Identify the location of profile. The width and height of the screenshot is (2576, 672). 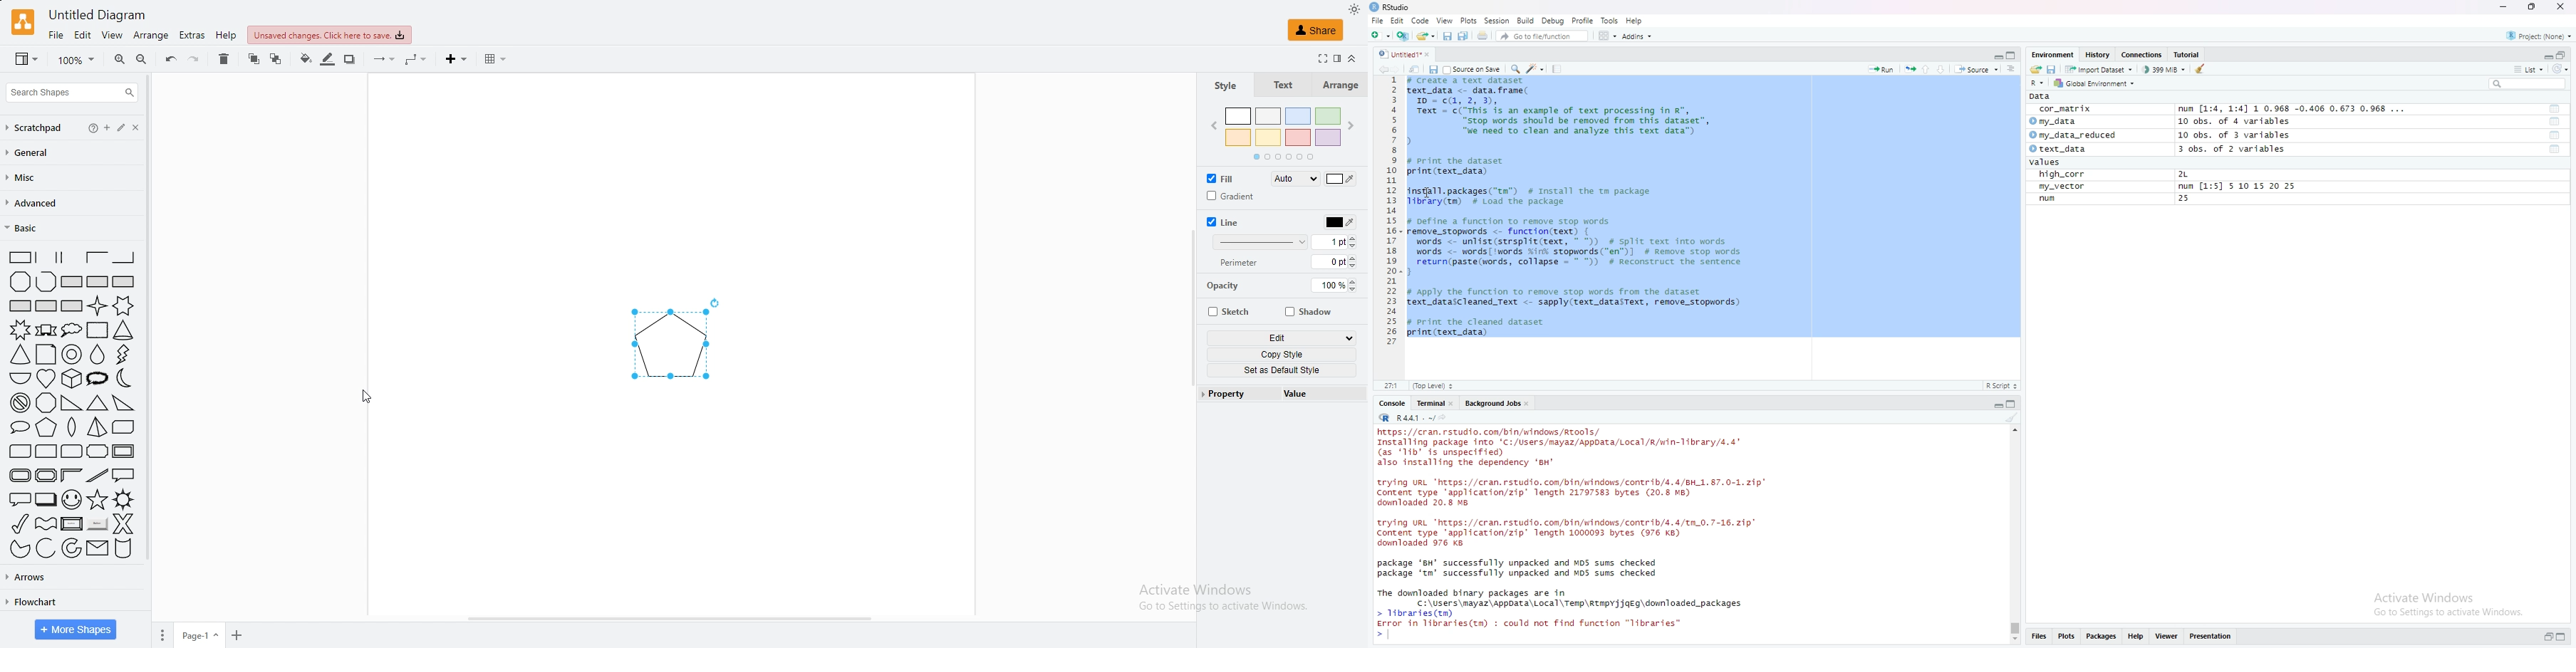
(1584, 20).